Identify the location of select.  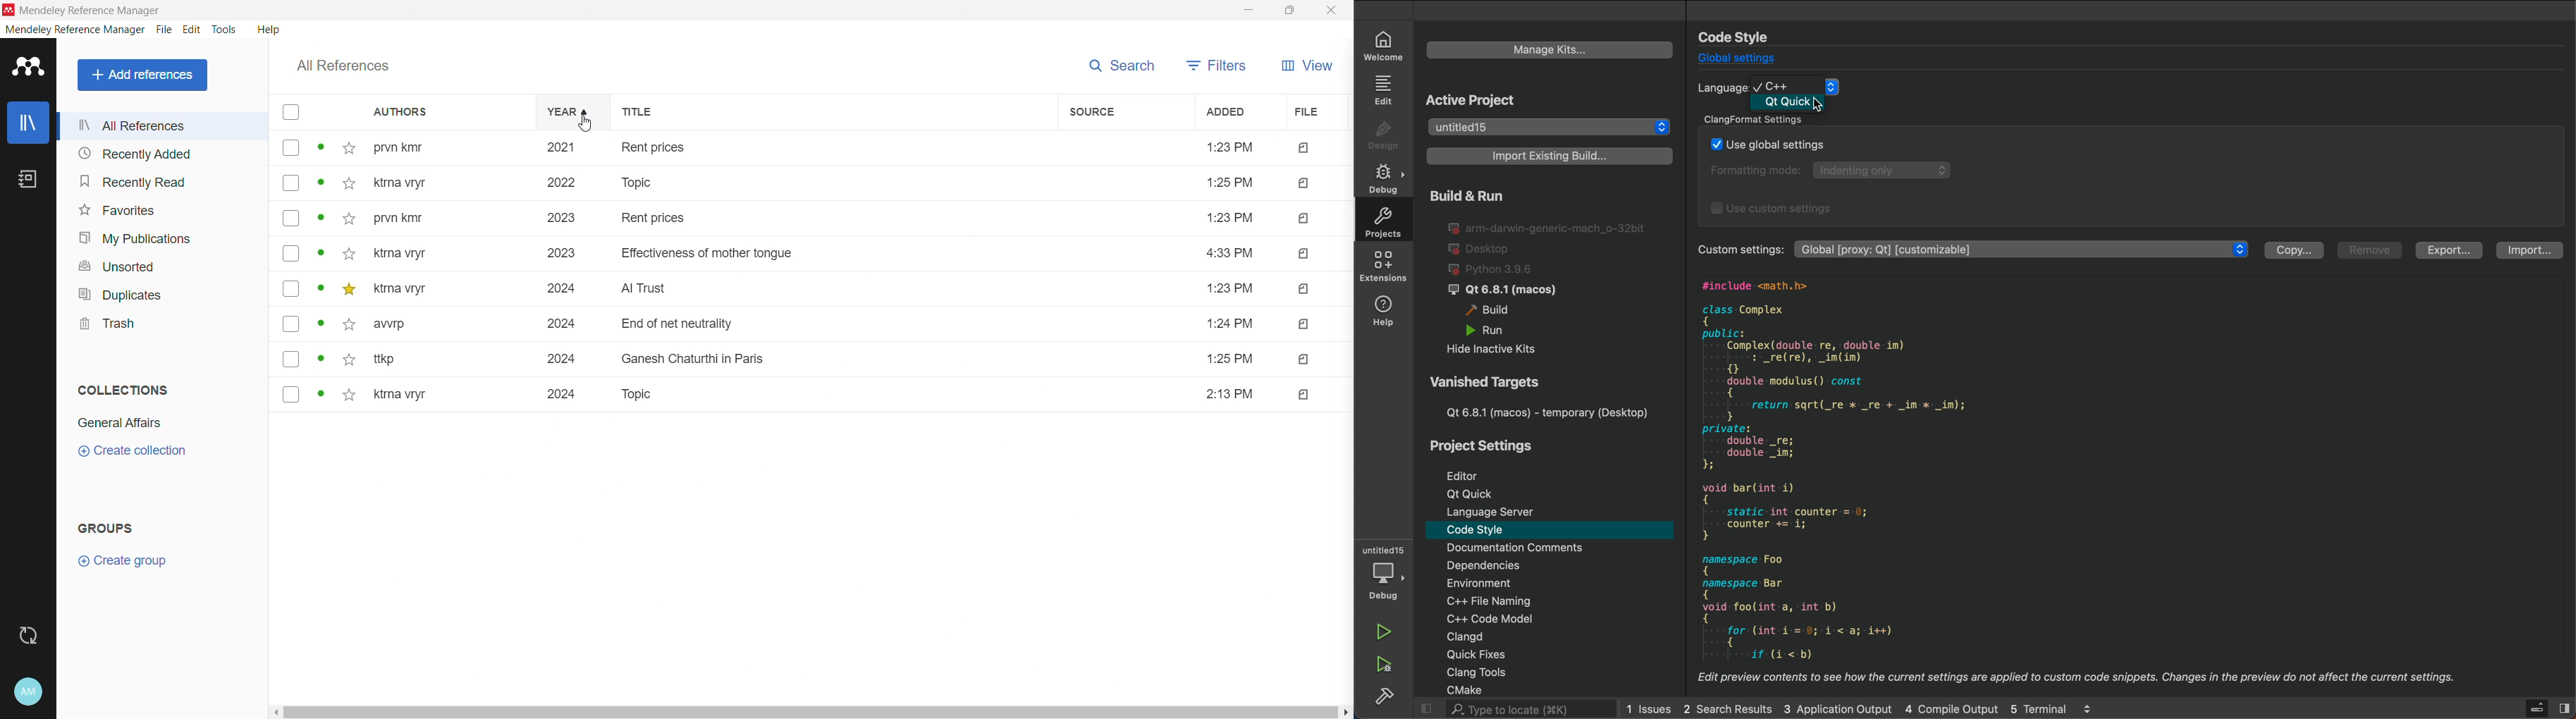
(291, 218).